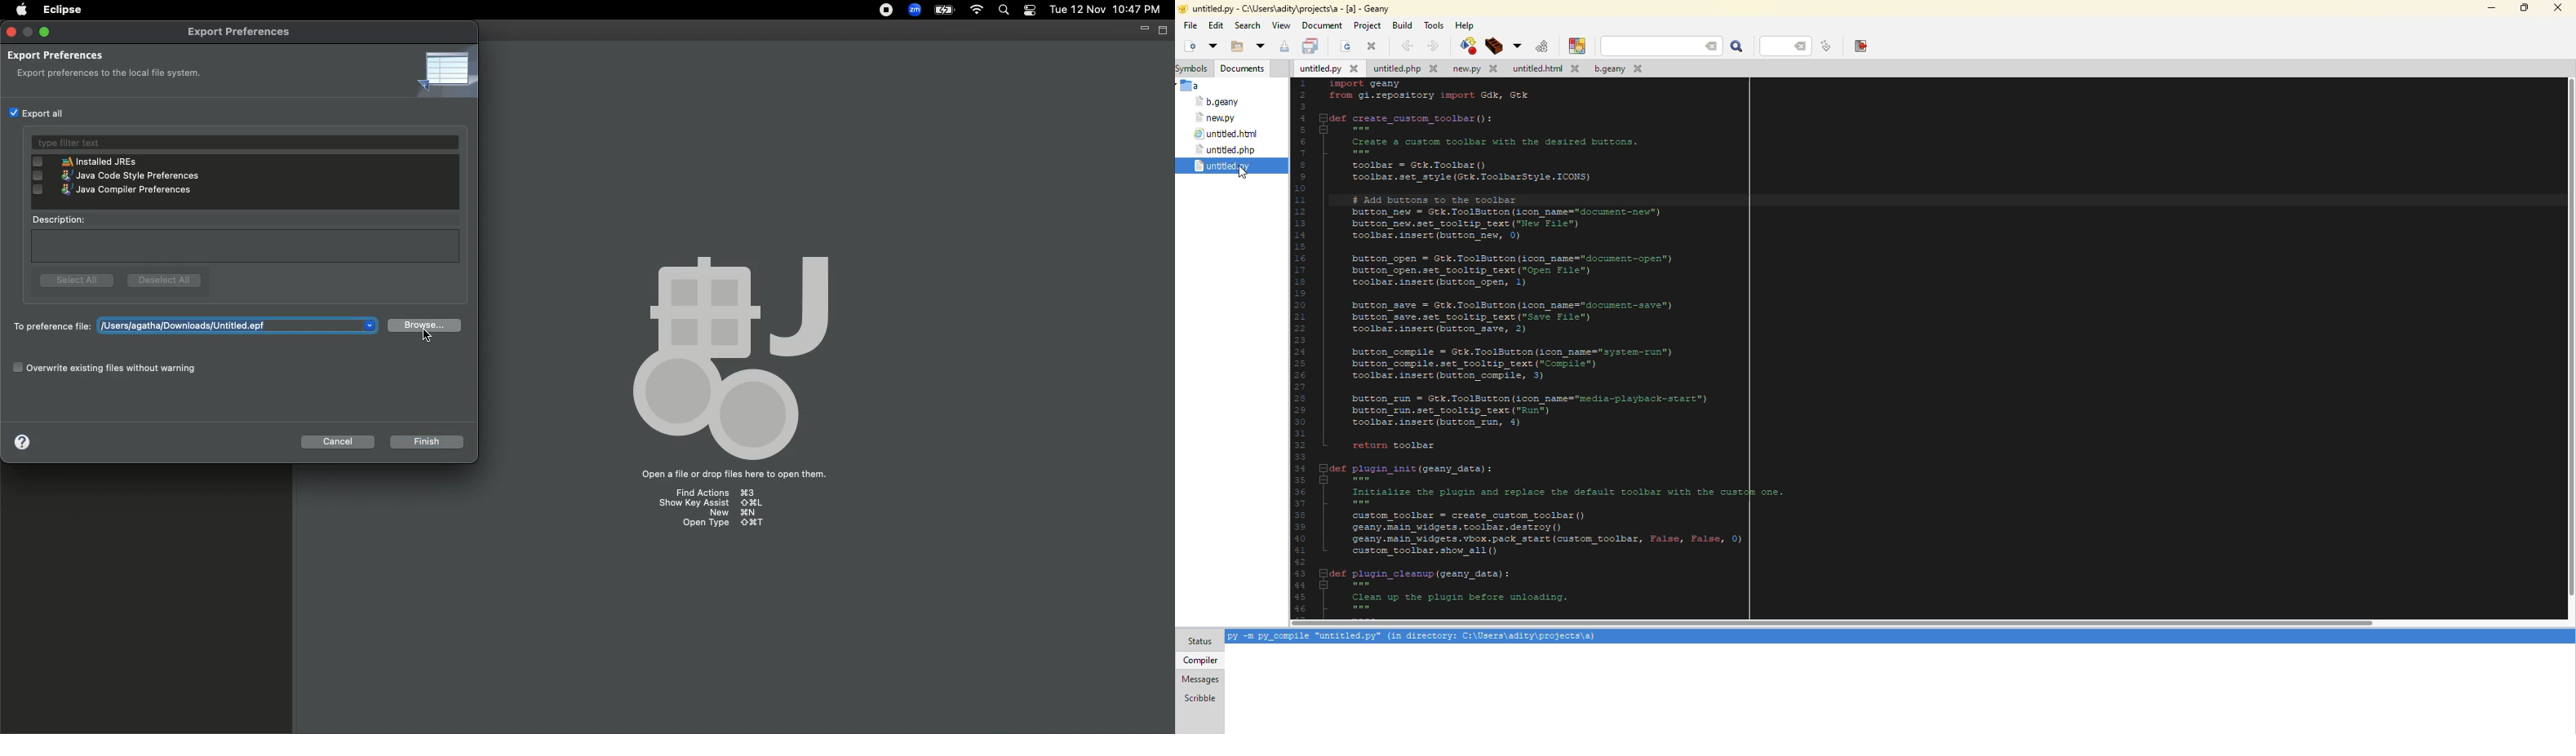 The width and height of the screenshot is (2576, 756). Describe the element at coordinates (727, 355) in the screenshot. I see `body palette` at that location.